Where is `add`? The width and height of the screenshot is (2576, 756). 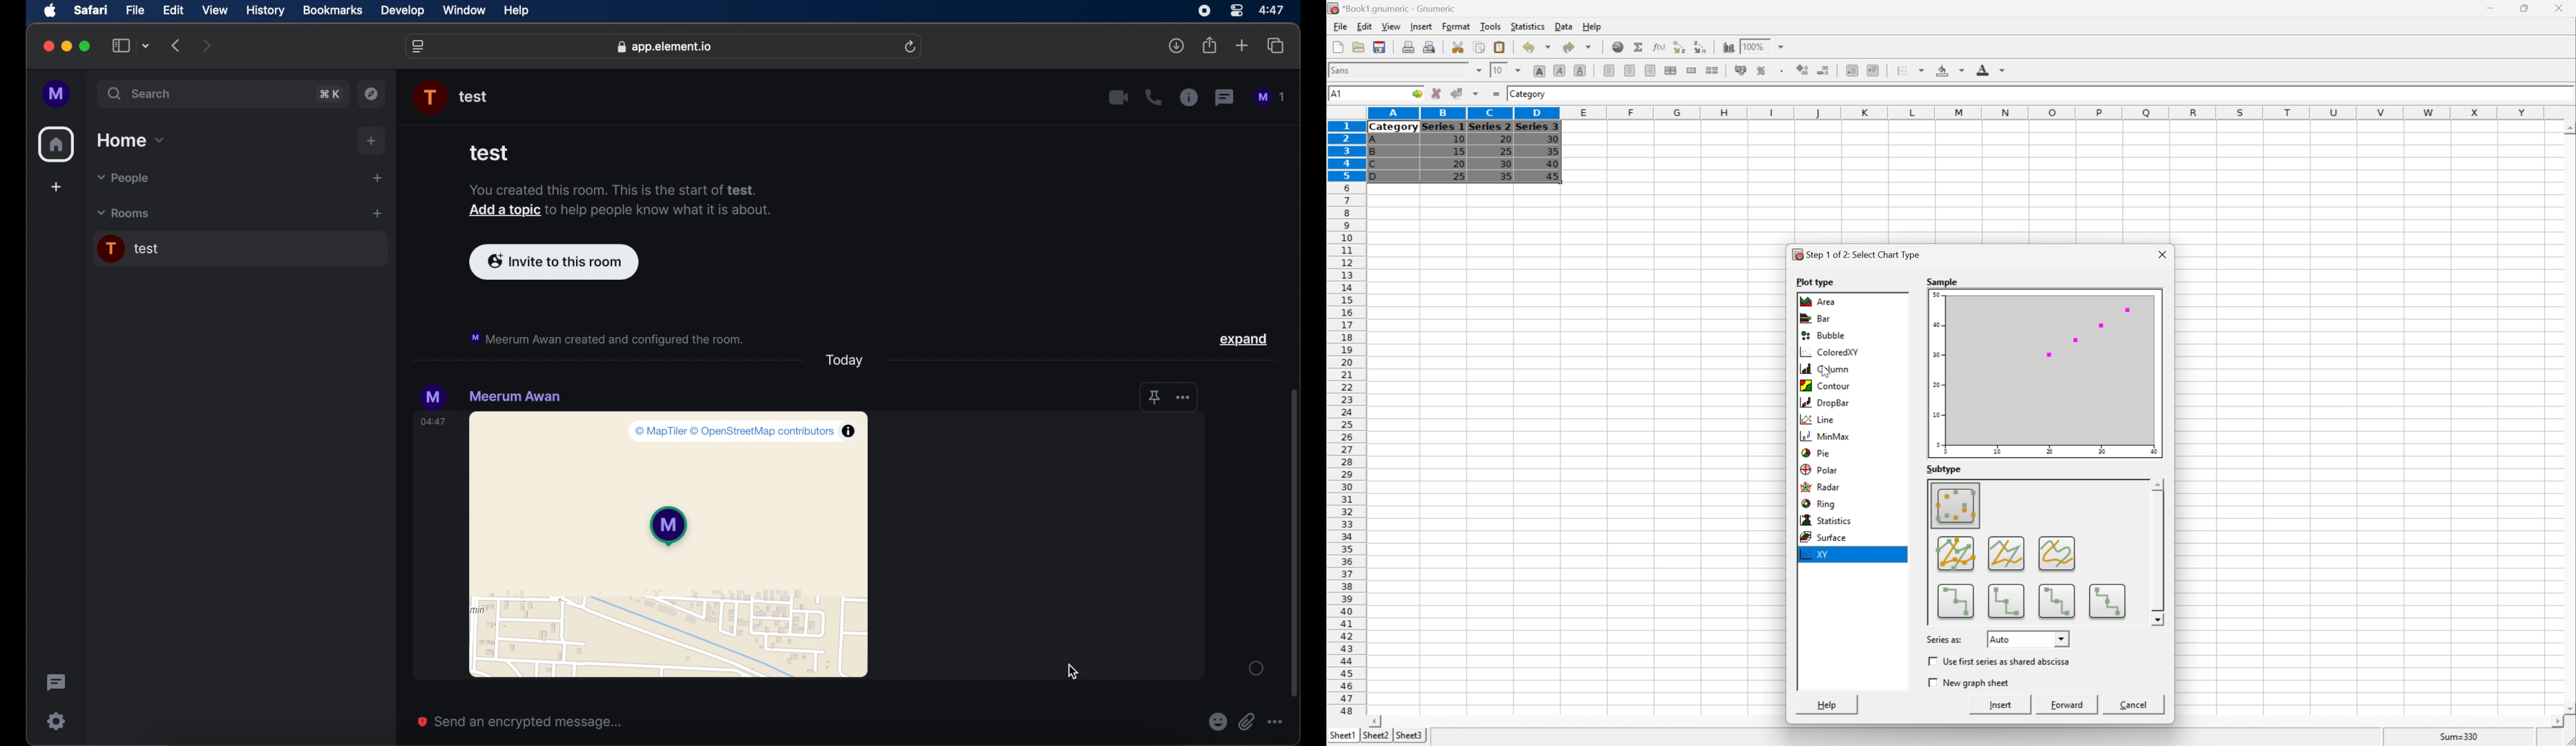 add is located at coordinates (55, 189).